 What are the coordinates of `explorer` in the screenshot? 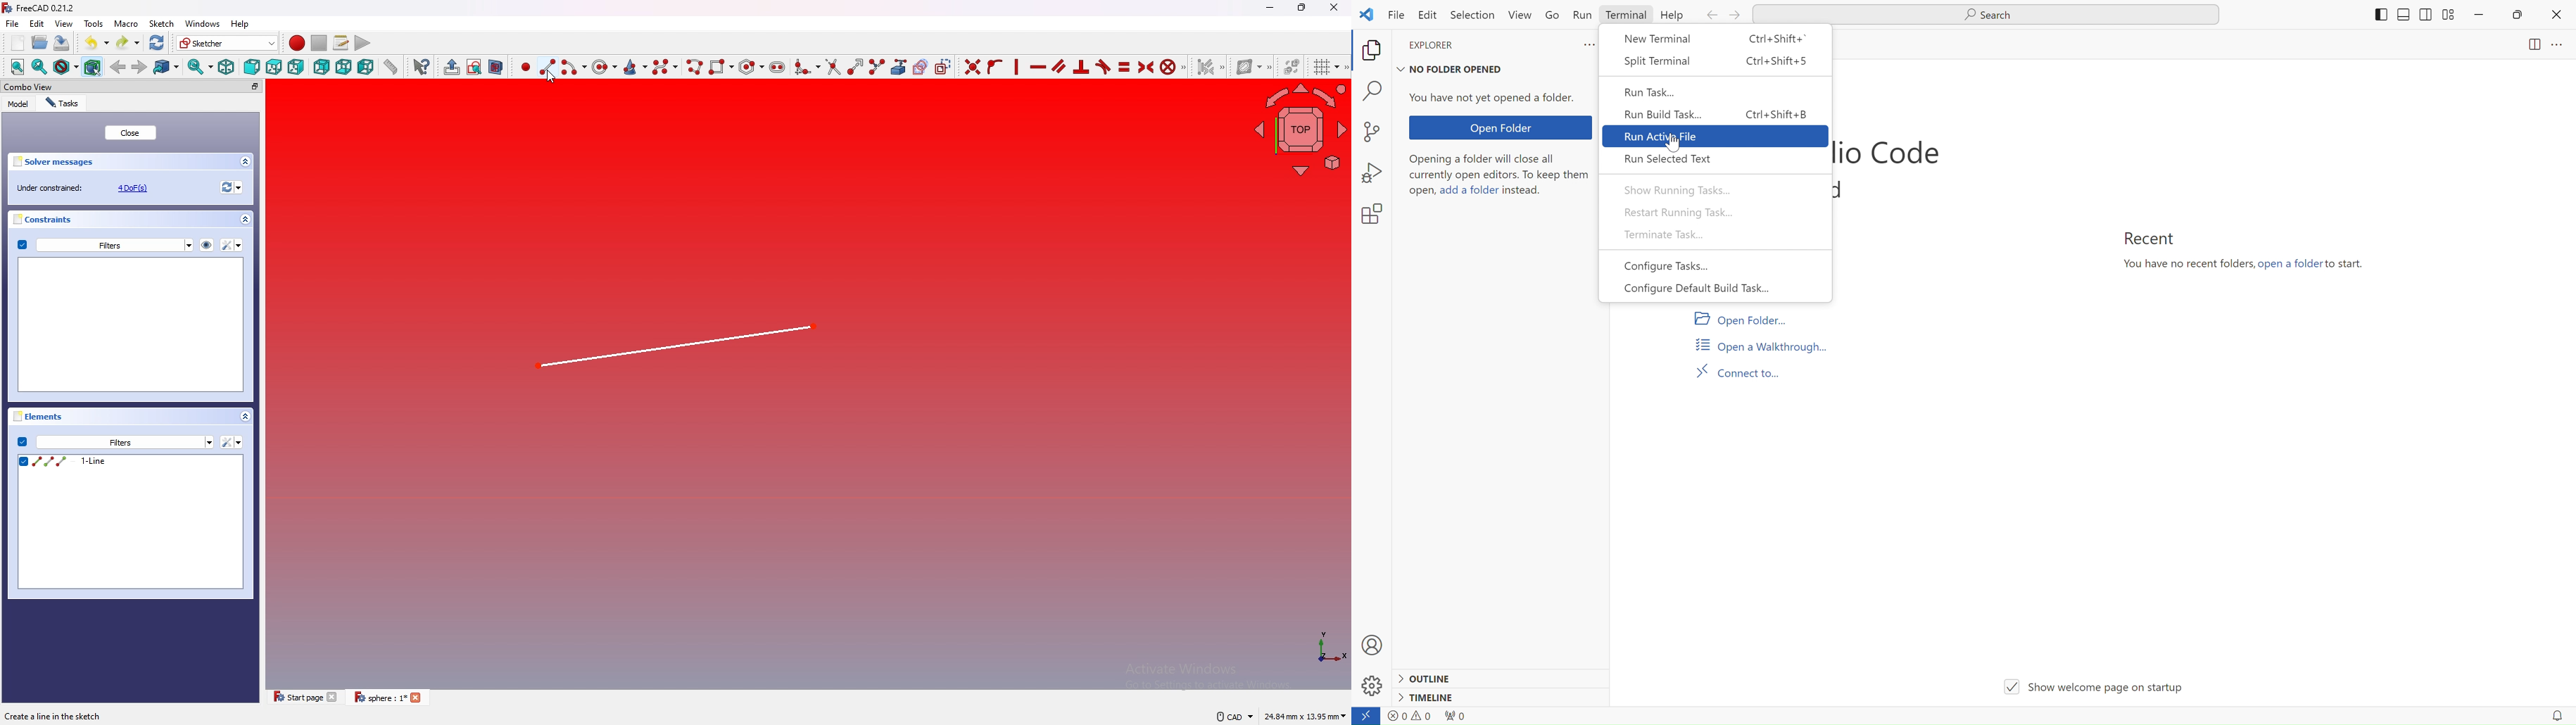 It's located at (1451, 46).